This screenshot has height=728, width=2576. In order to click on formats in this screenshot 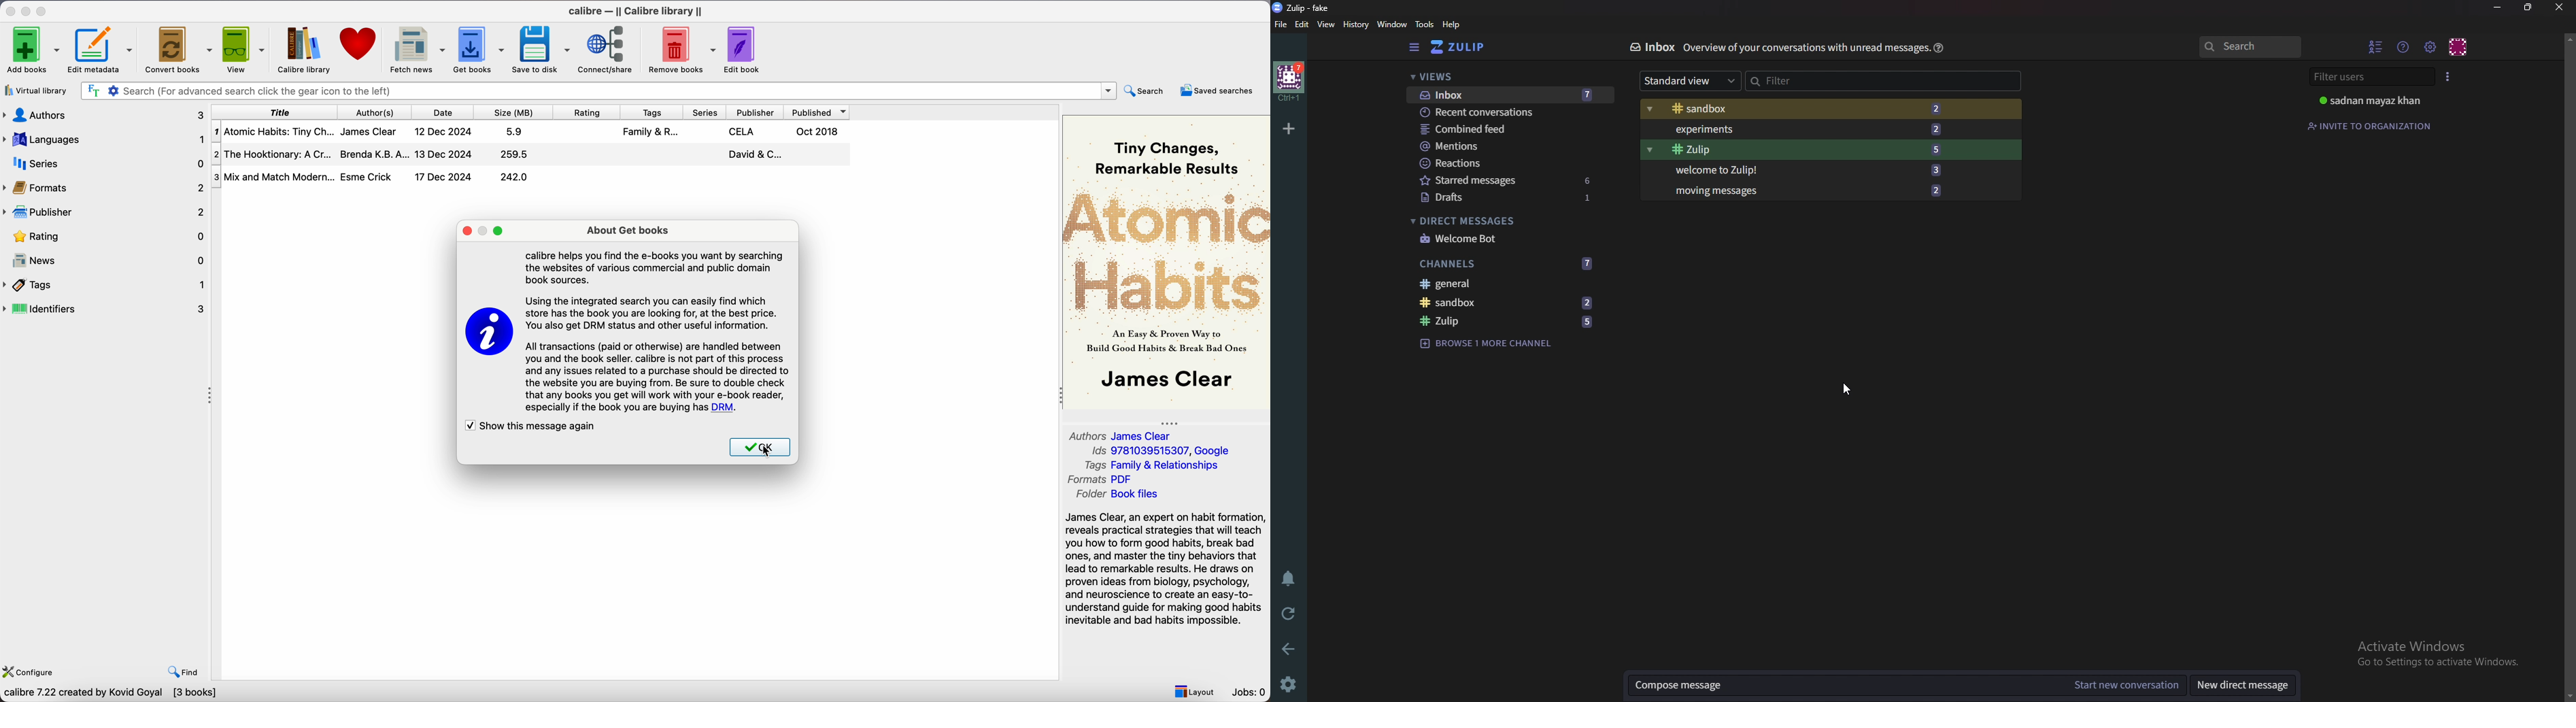, I will do `click(106, 188)`.